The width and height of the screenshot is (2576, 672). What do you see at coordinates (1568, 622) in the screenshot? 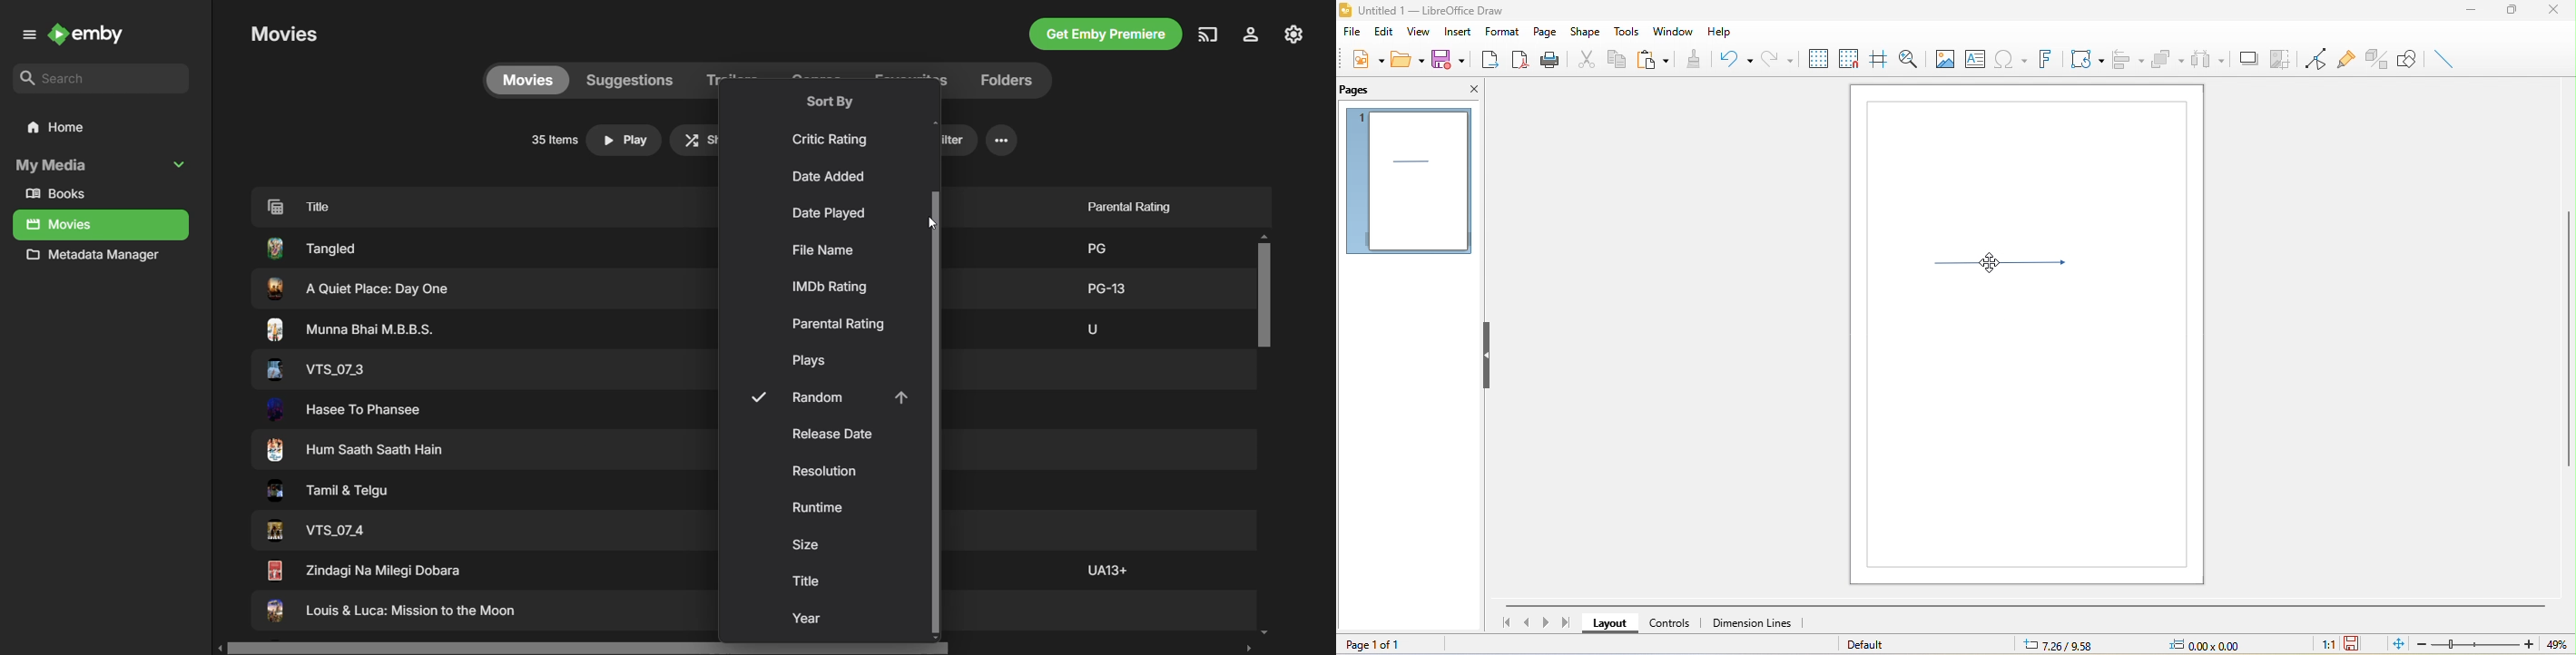
I see `last page` at bounding box center [1568, 622].